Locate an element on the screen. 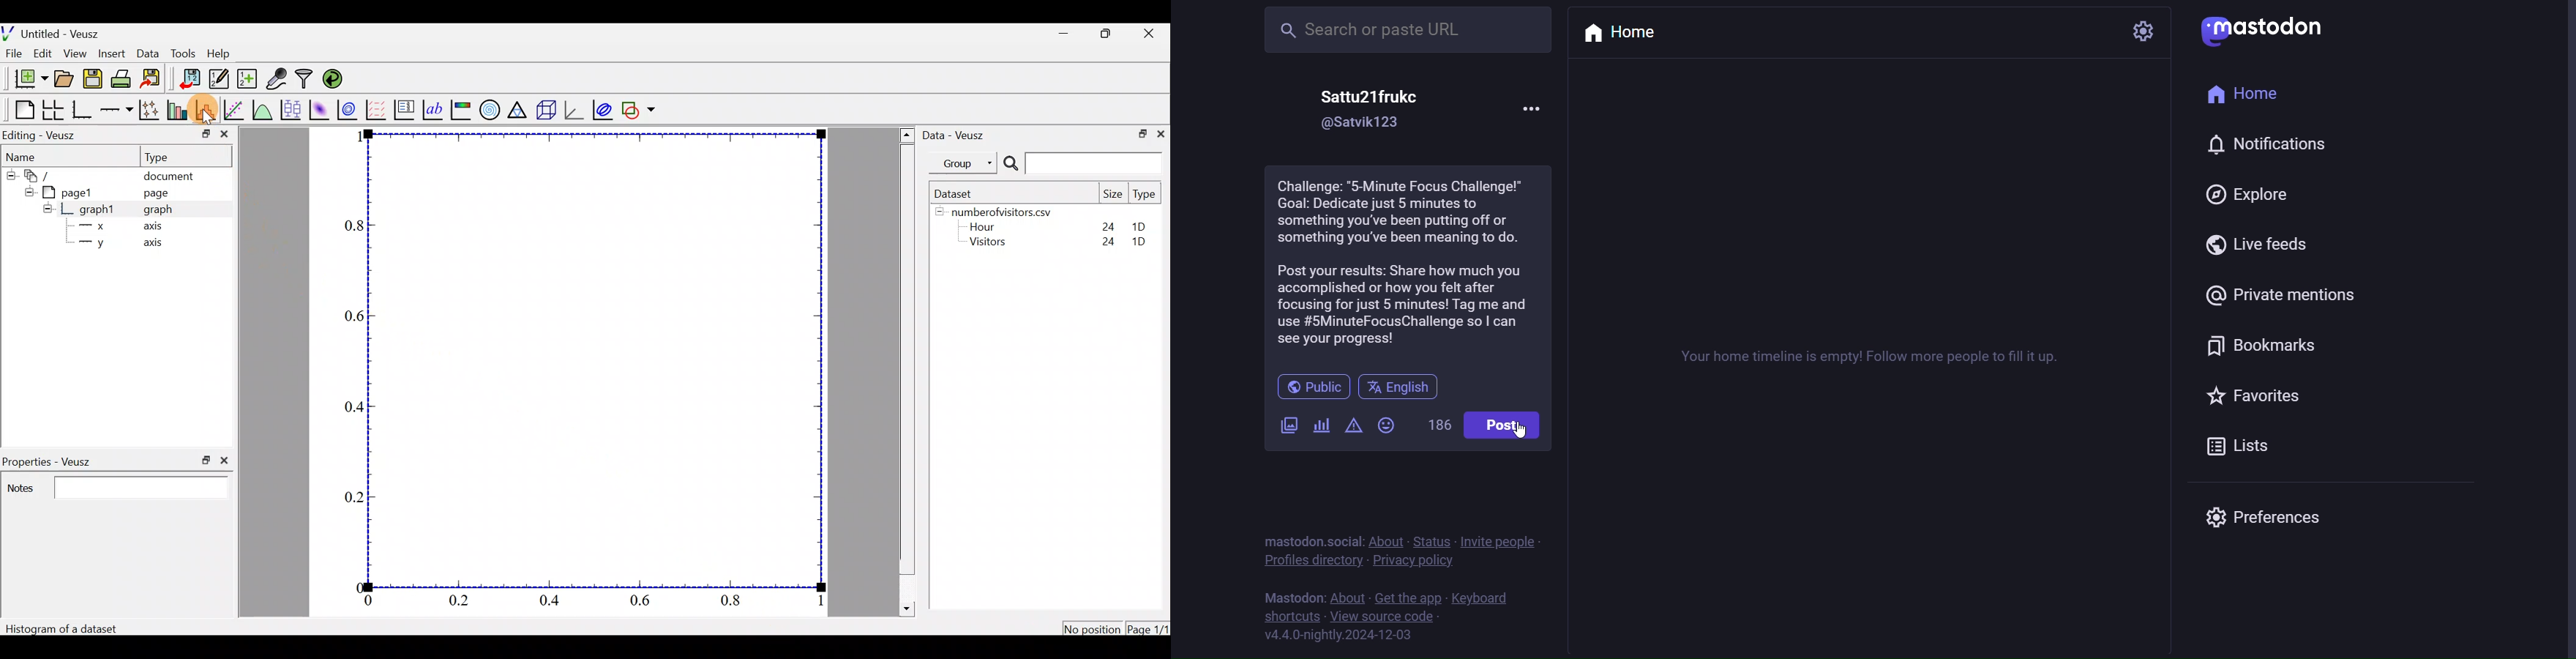  Filter data is located at coordinates (304, 78).